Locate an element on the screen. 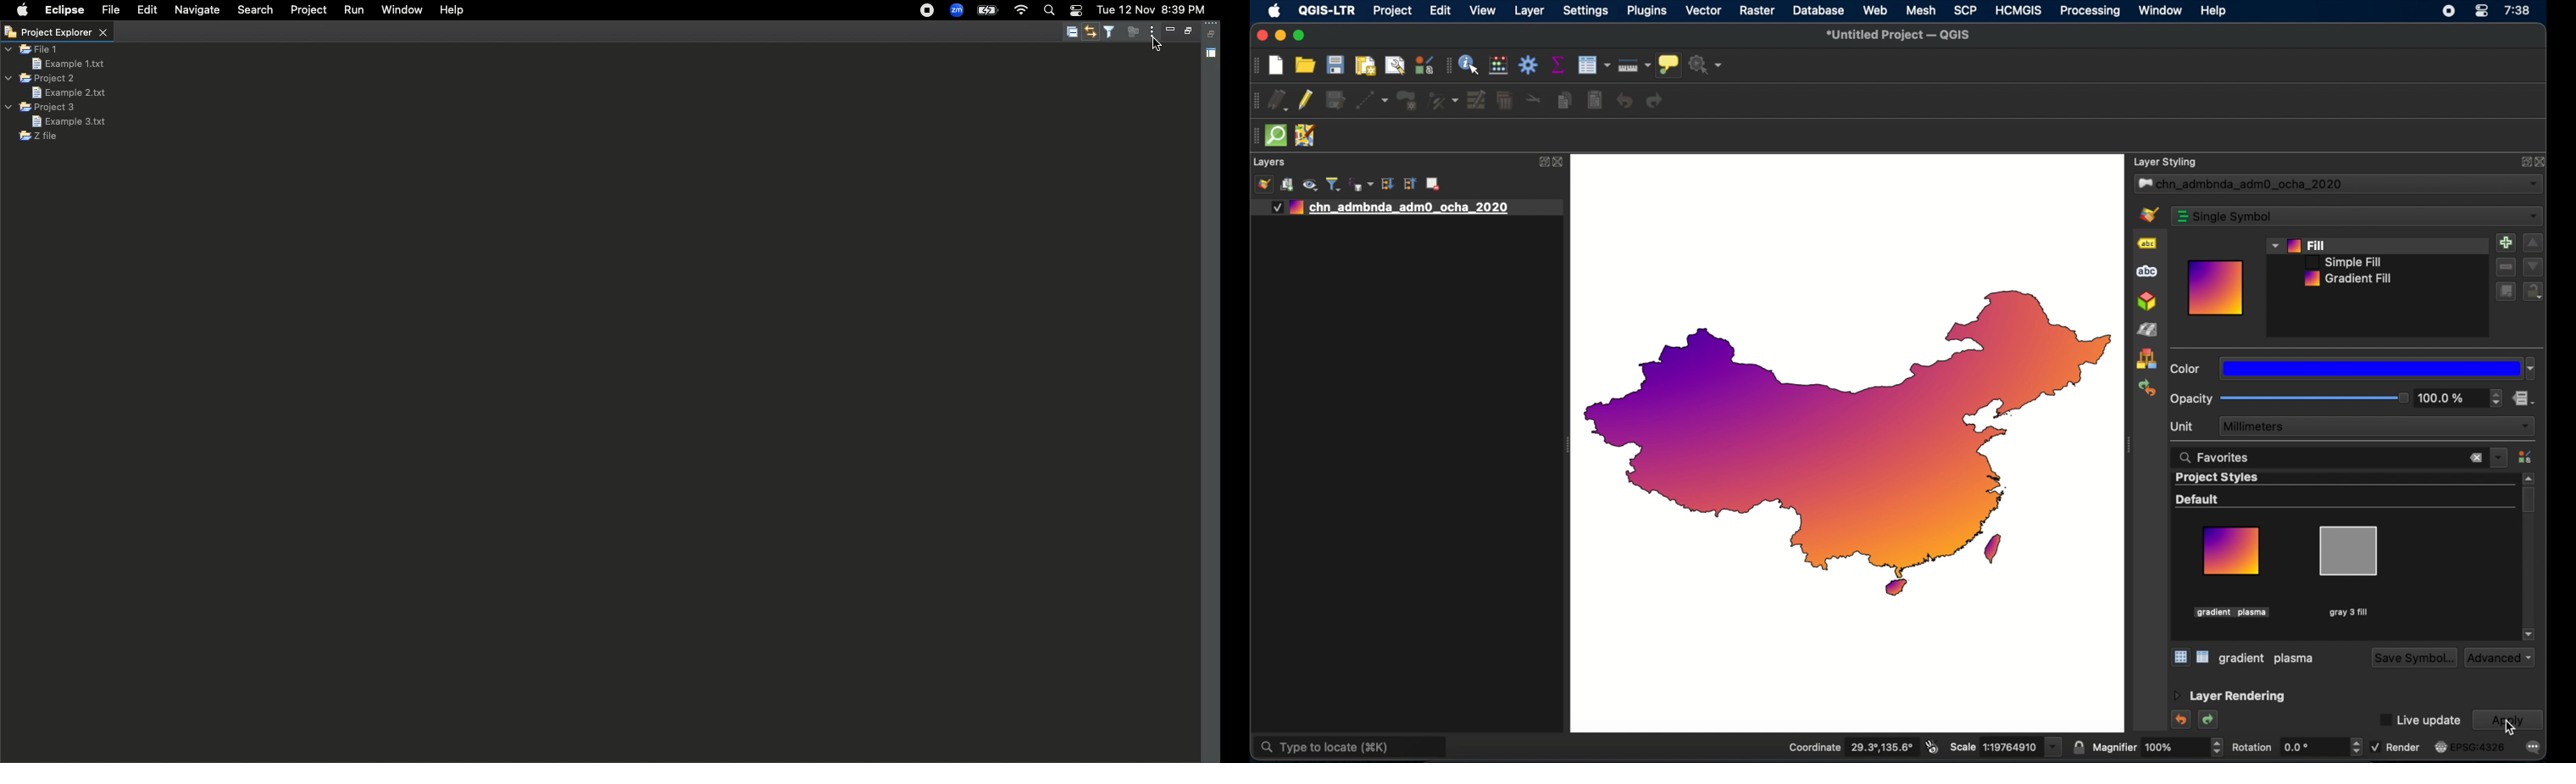 This screenshot has height=784, width=2576. icon view is located at coordinates (2180, 656).